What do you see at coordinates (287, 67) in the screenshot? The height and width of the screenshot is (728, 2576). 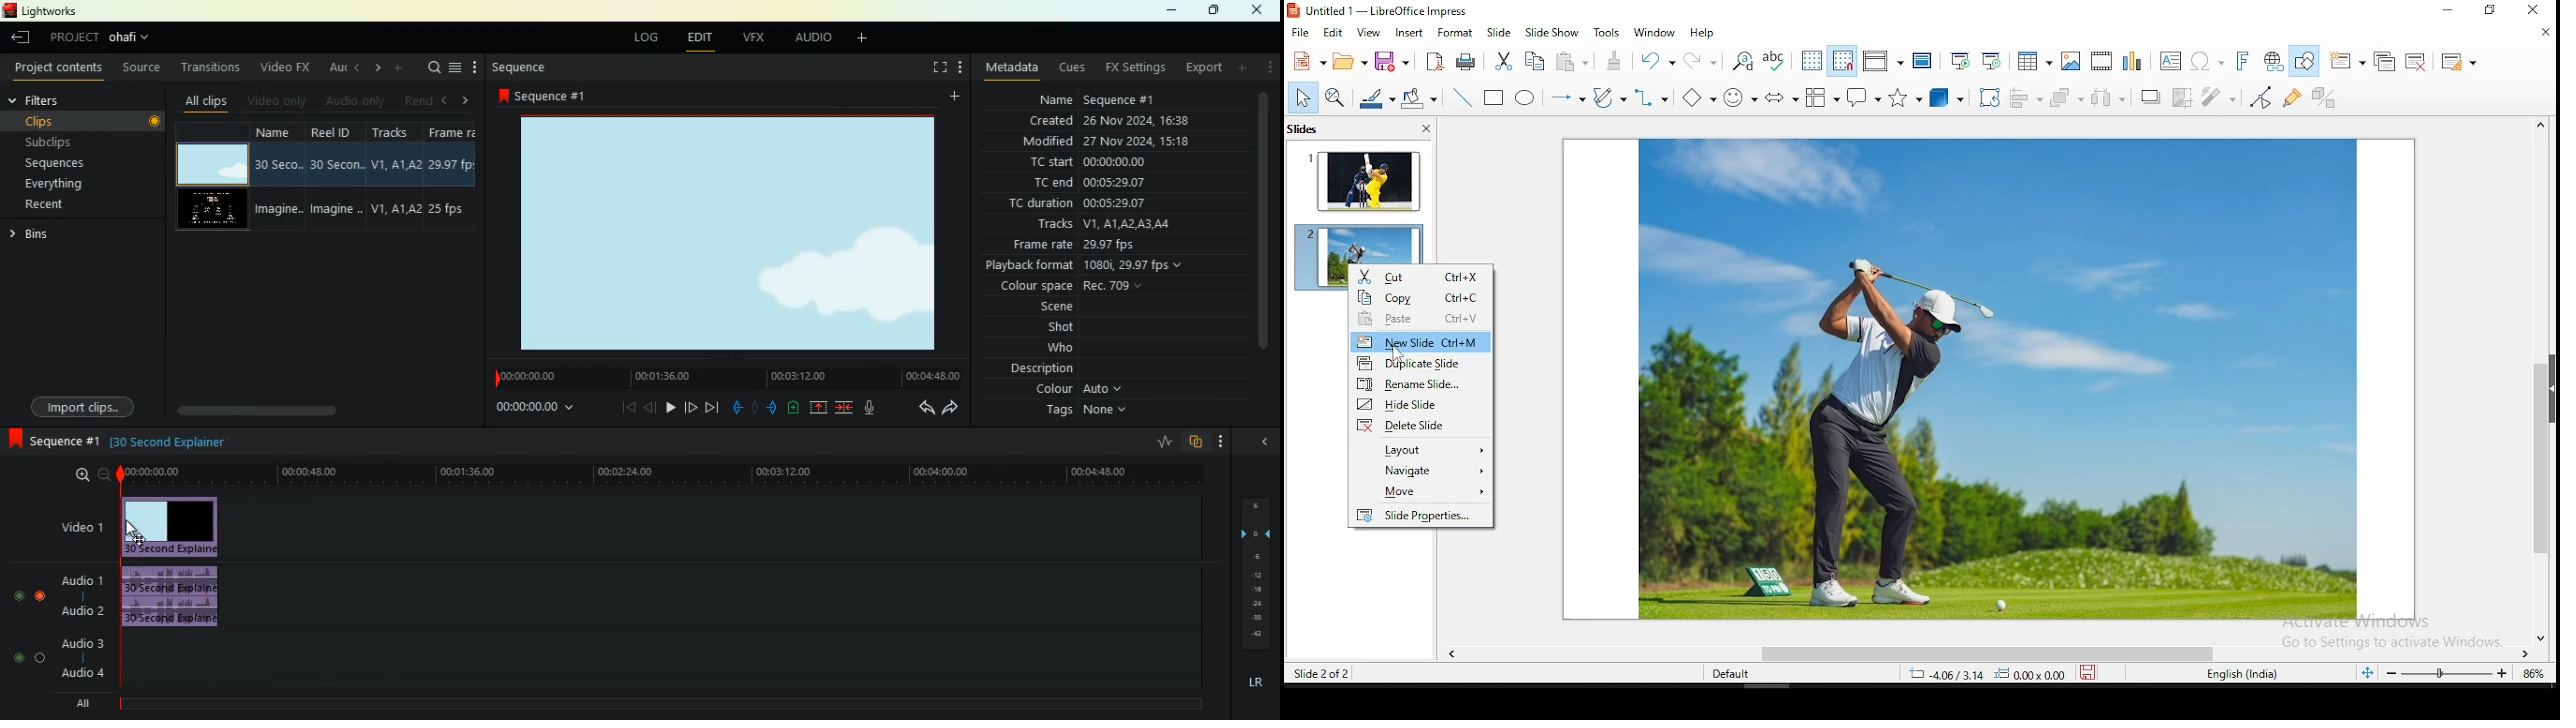 I see `video fx` at bounding box center [287, 67].